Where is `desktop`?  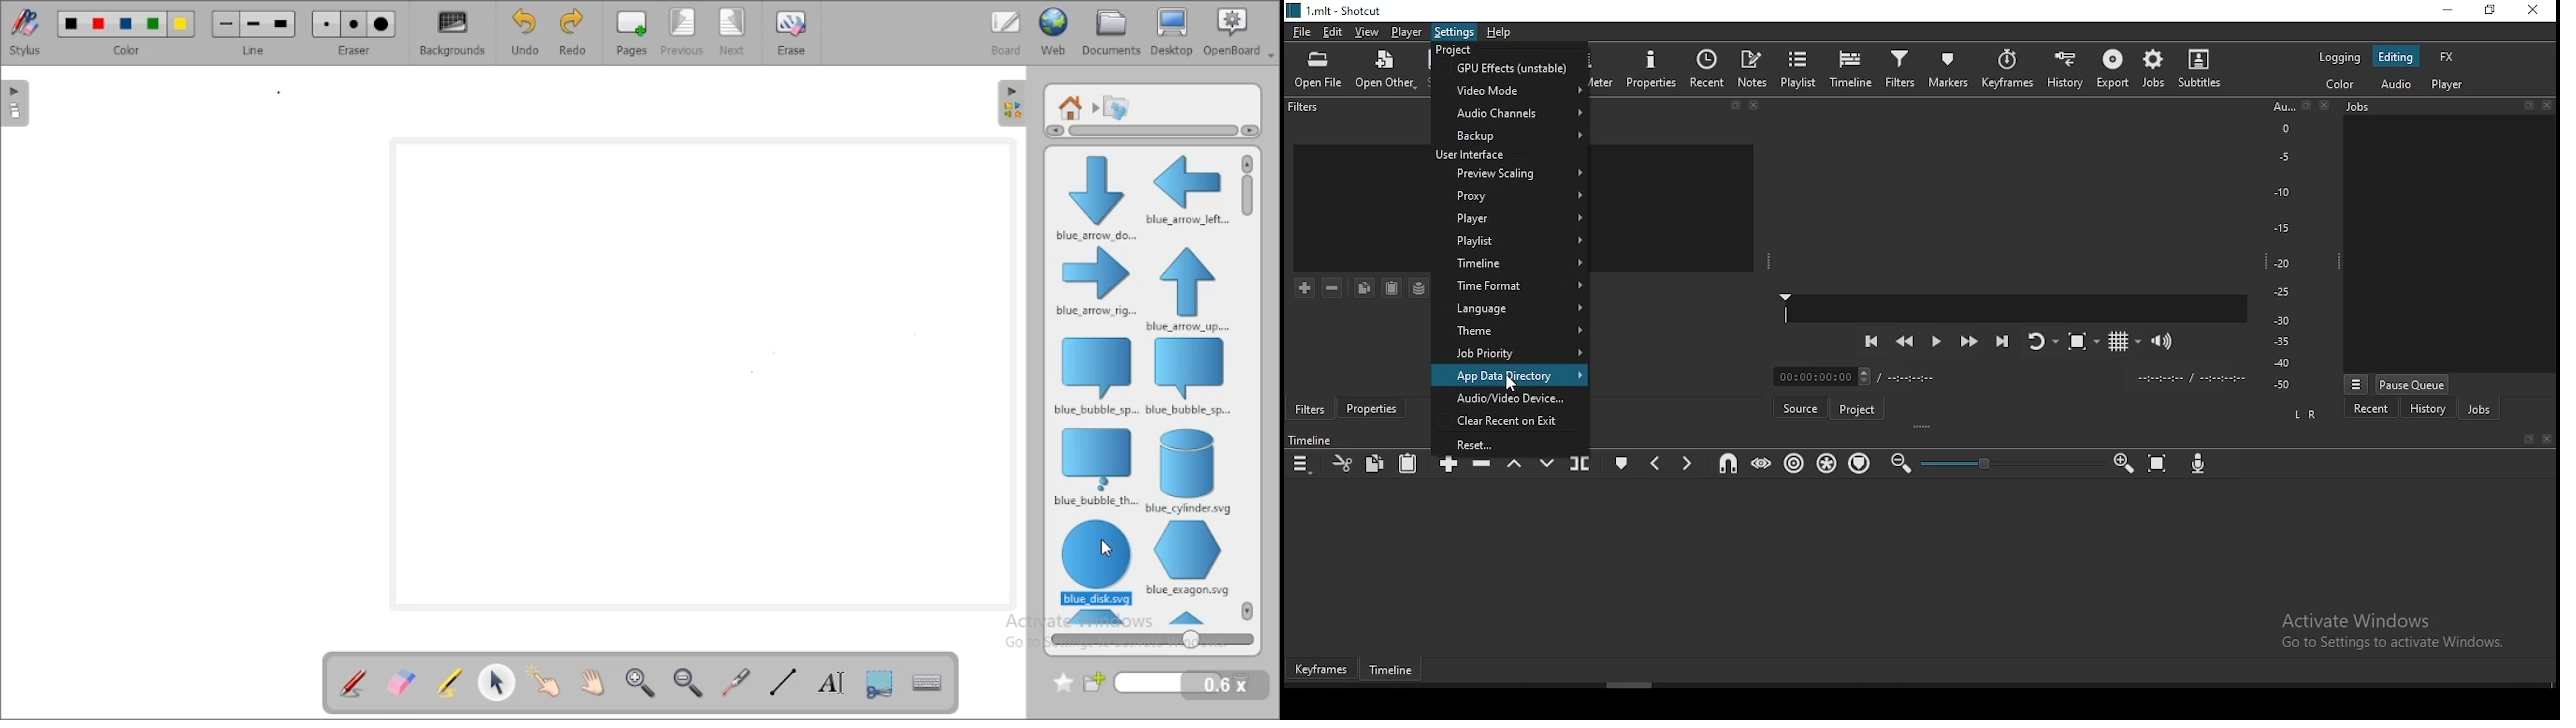 desktop is located at coordinates (1173, 32).